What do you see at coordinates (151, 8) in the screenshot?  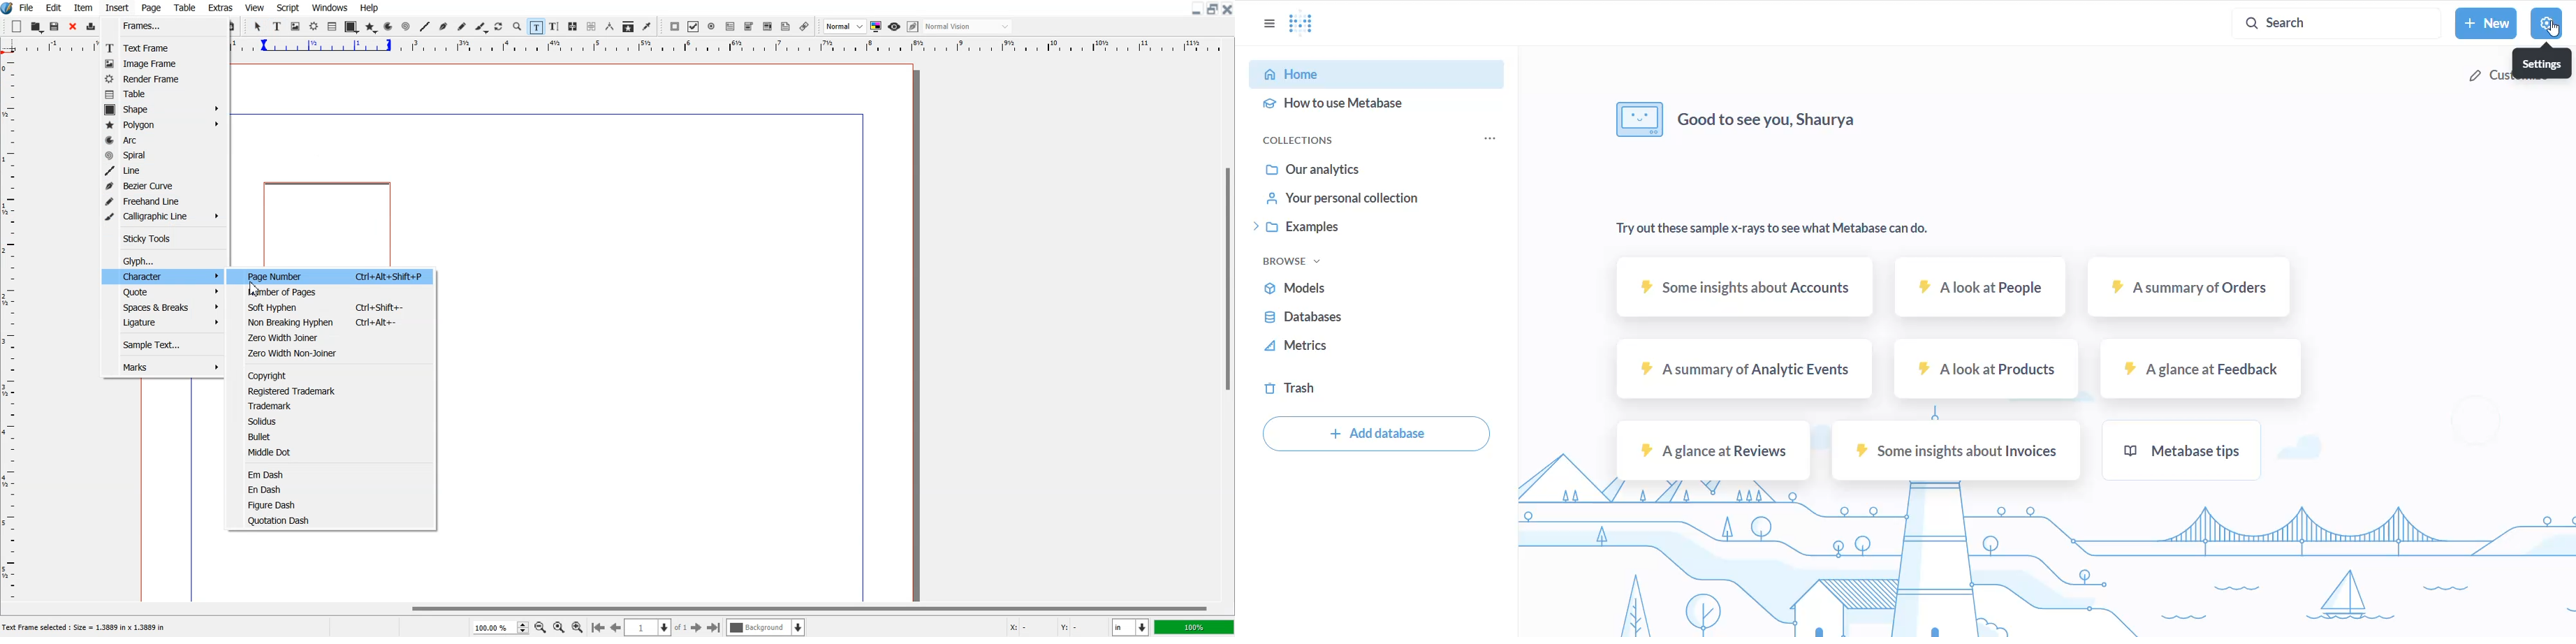 I see `Page` at bounding box center [151, 8].